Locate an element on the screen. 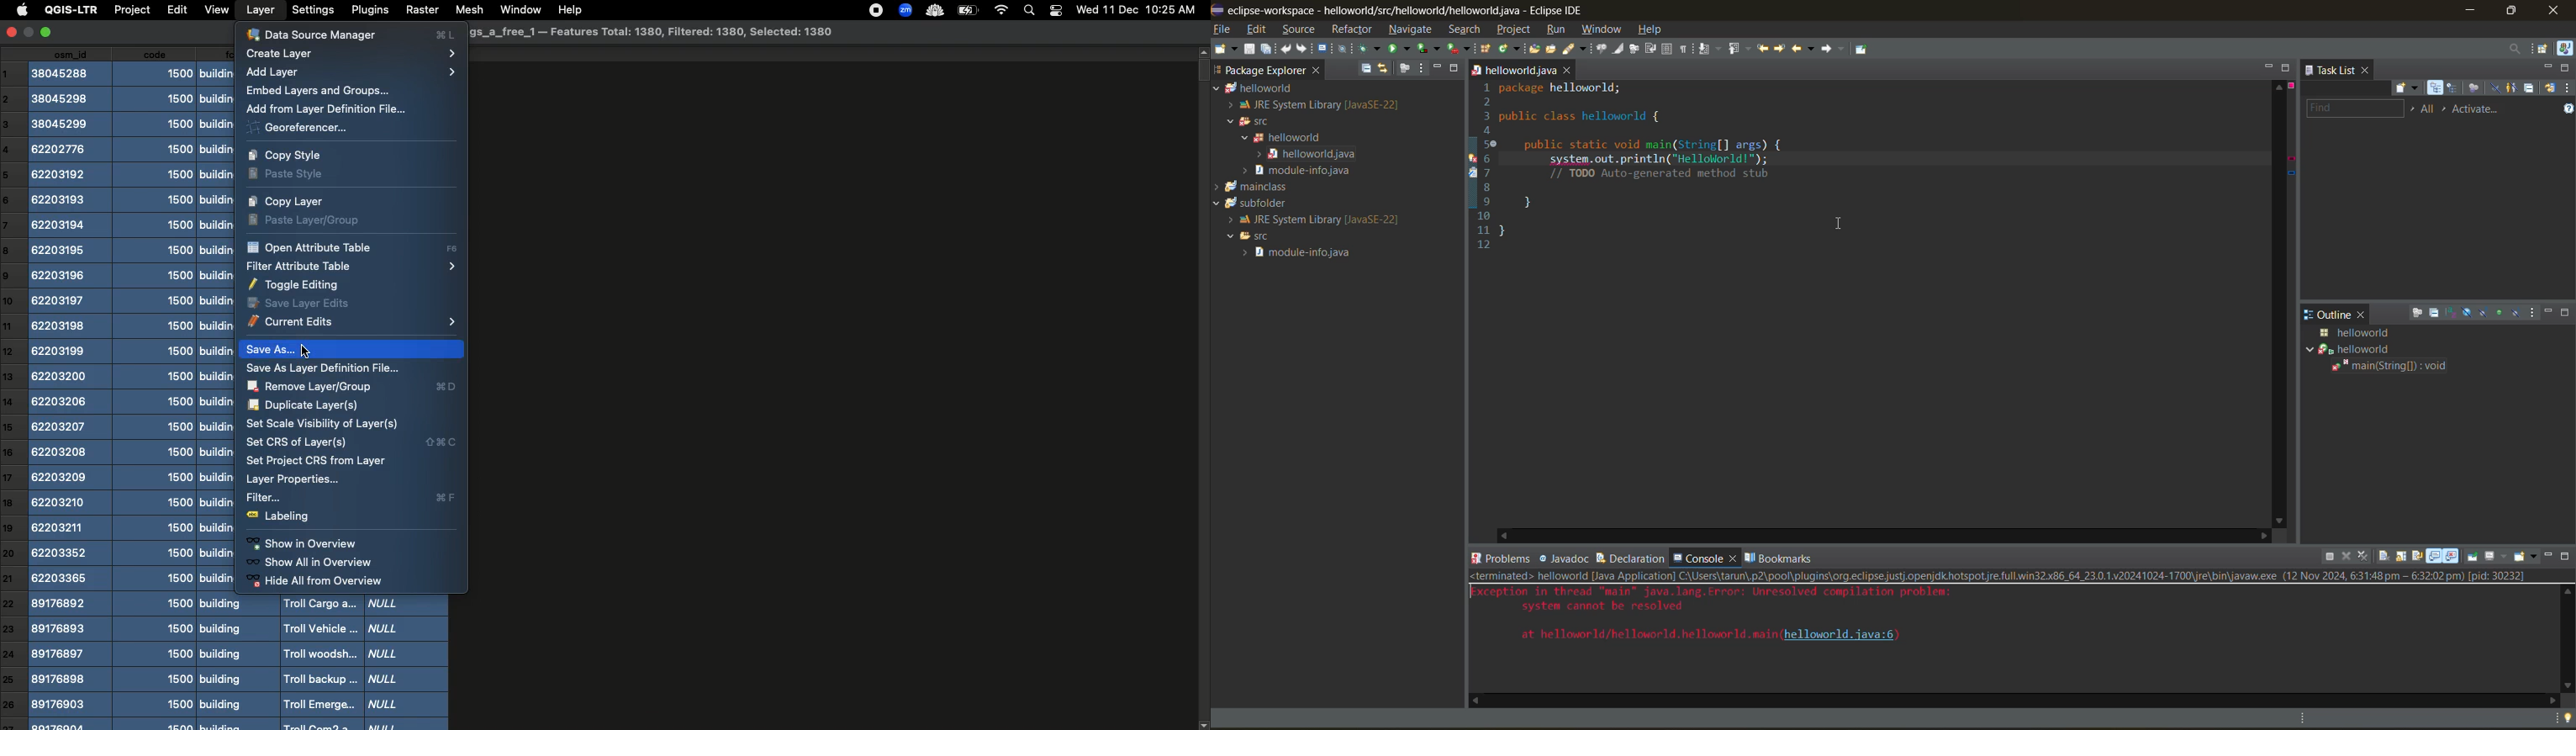 The width and height of the screenshot is (2576, 756). forward is located at coordinates (1834, 48).